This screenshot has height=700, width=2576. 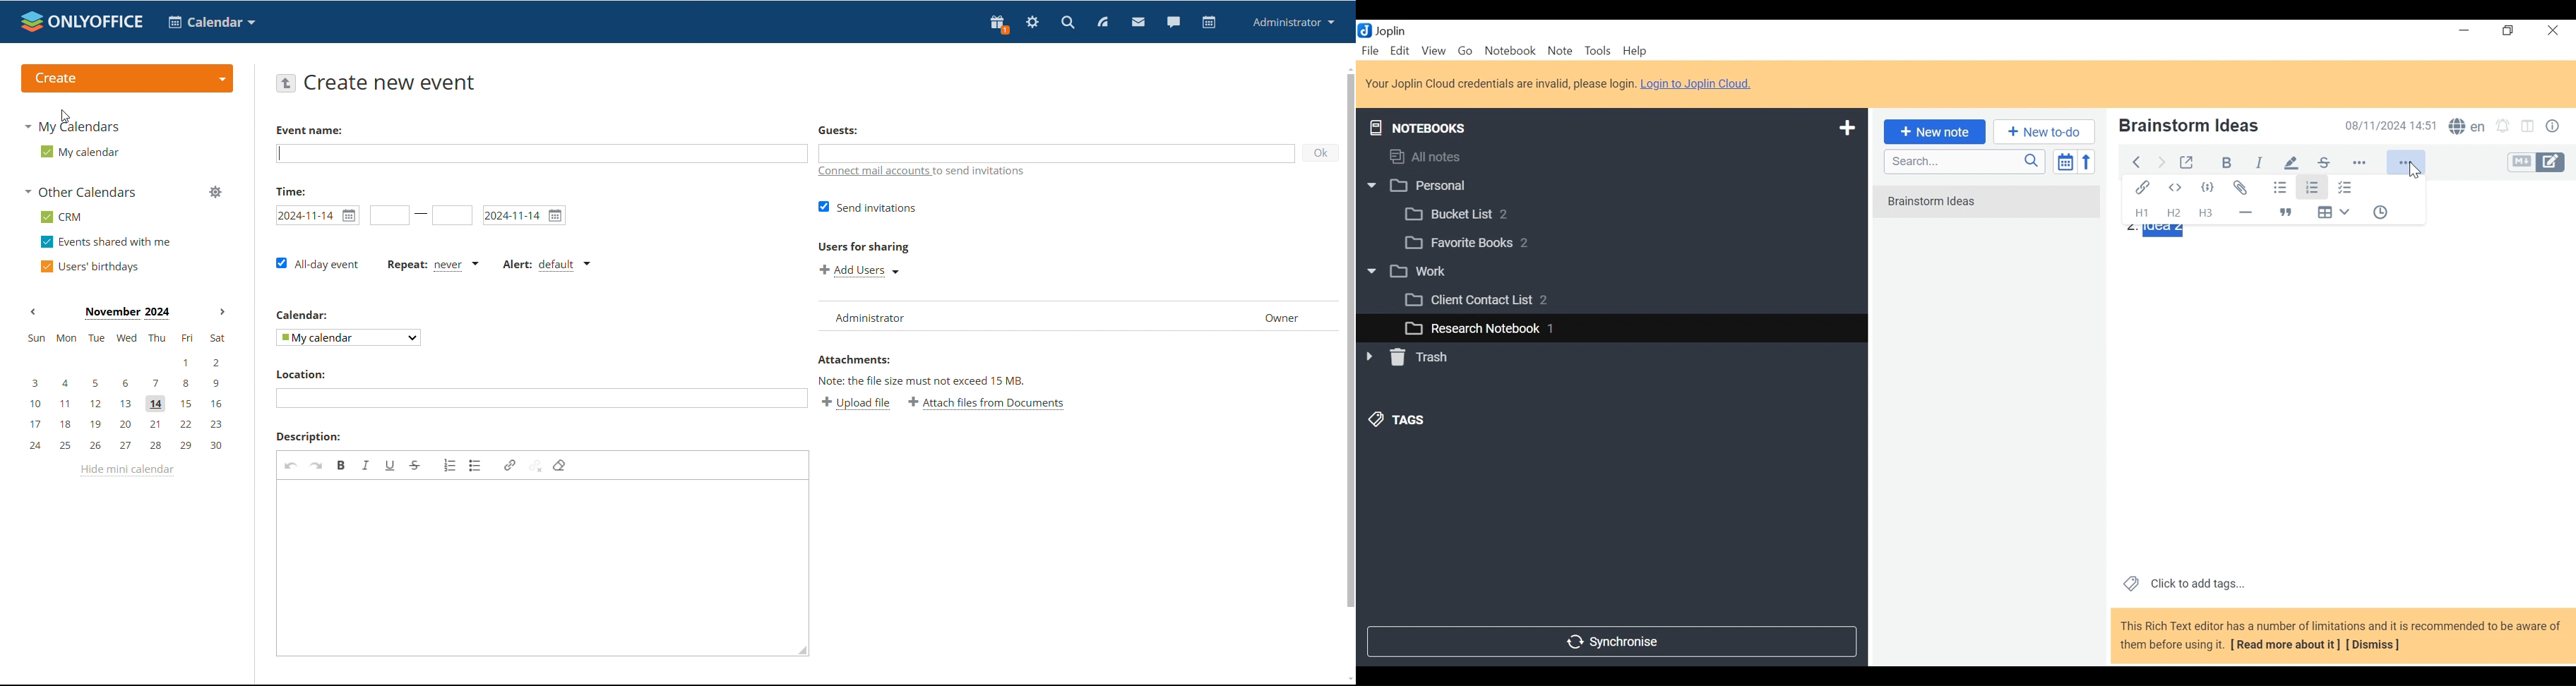 What do you see at coordinates (125, 338) in the screenshot?
I see `sun, mon, tue, wed, thu, fri, sat` at bounding box center [125, 338].